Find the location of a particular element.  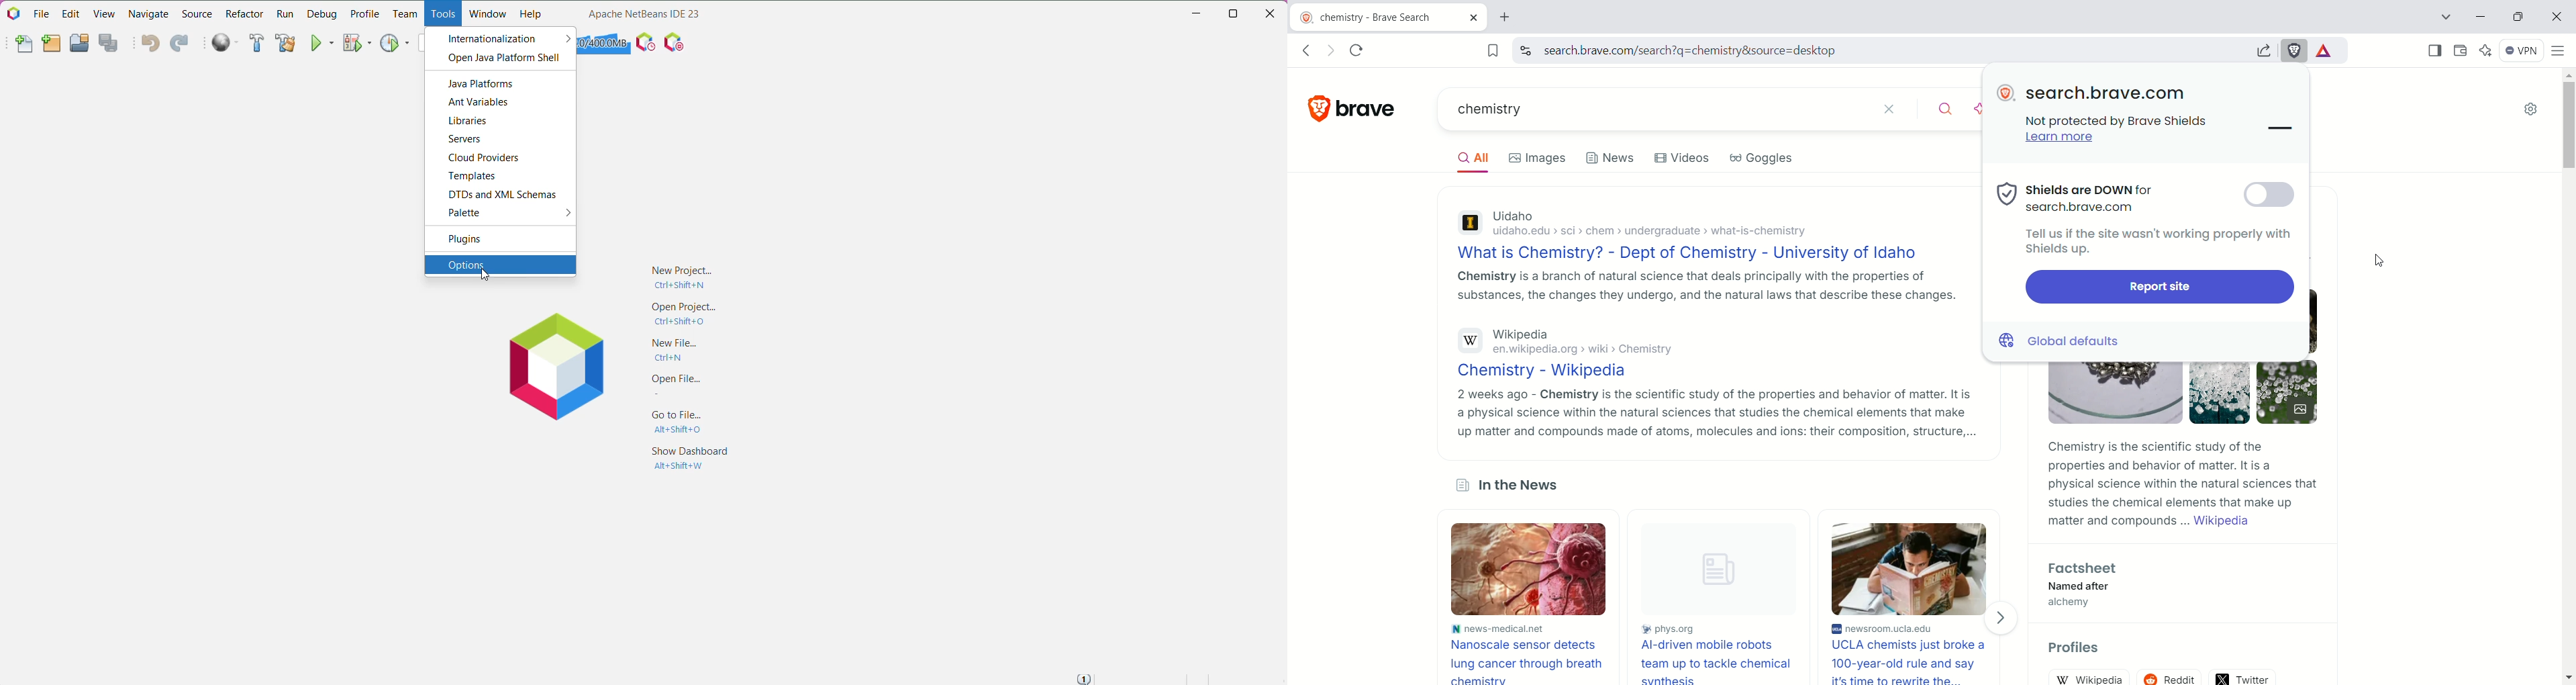

new tab is located at coordinates (1502, 17).